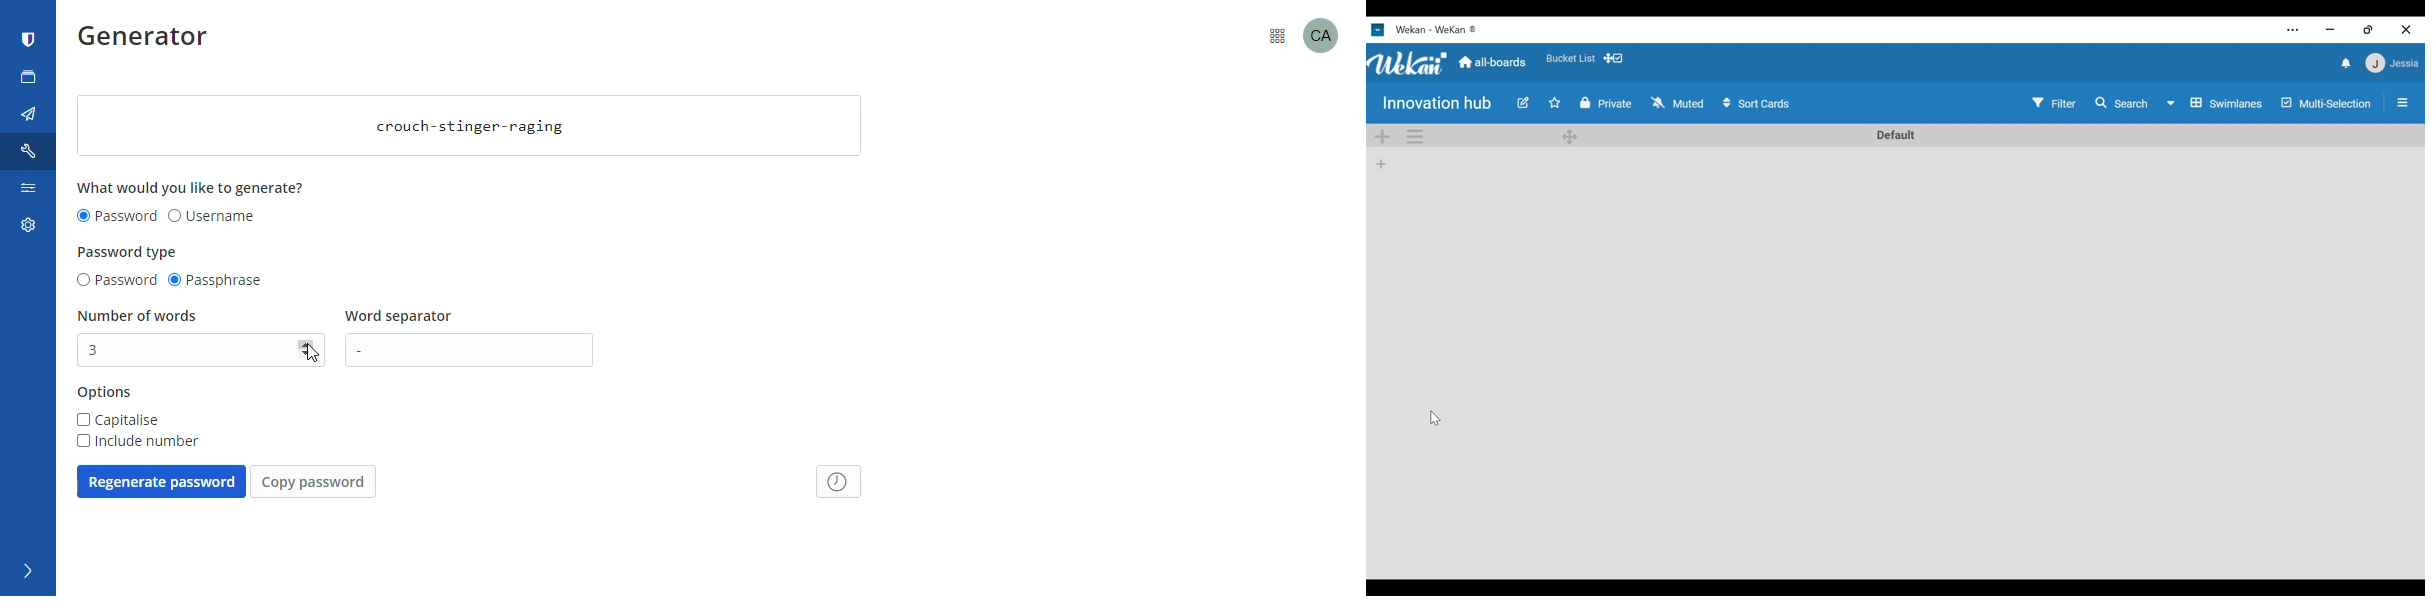 The width and height of the screenshot is (2436, 616). Describe the element at coordinates (1328, 34) in the screenshot. I see `profile picture` at that location.